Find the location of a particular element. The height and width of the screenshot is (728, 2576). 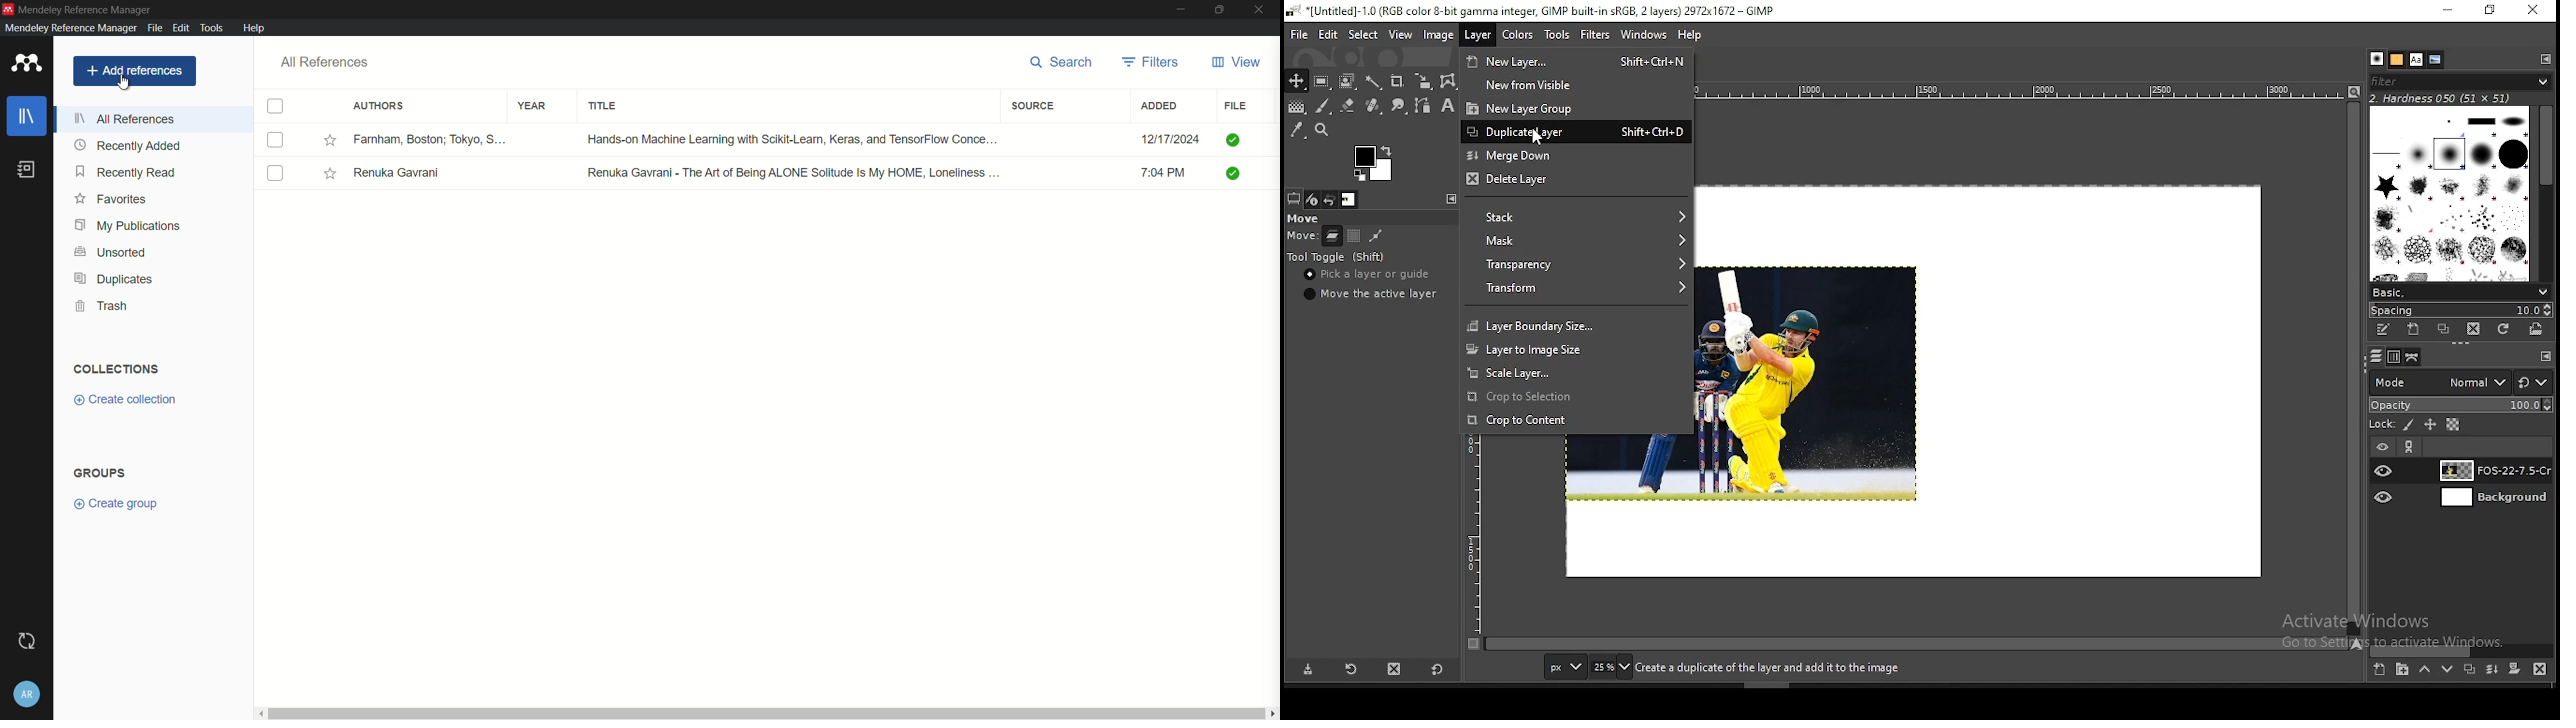

favorites is located at coordinates (331, 173).